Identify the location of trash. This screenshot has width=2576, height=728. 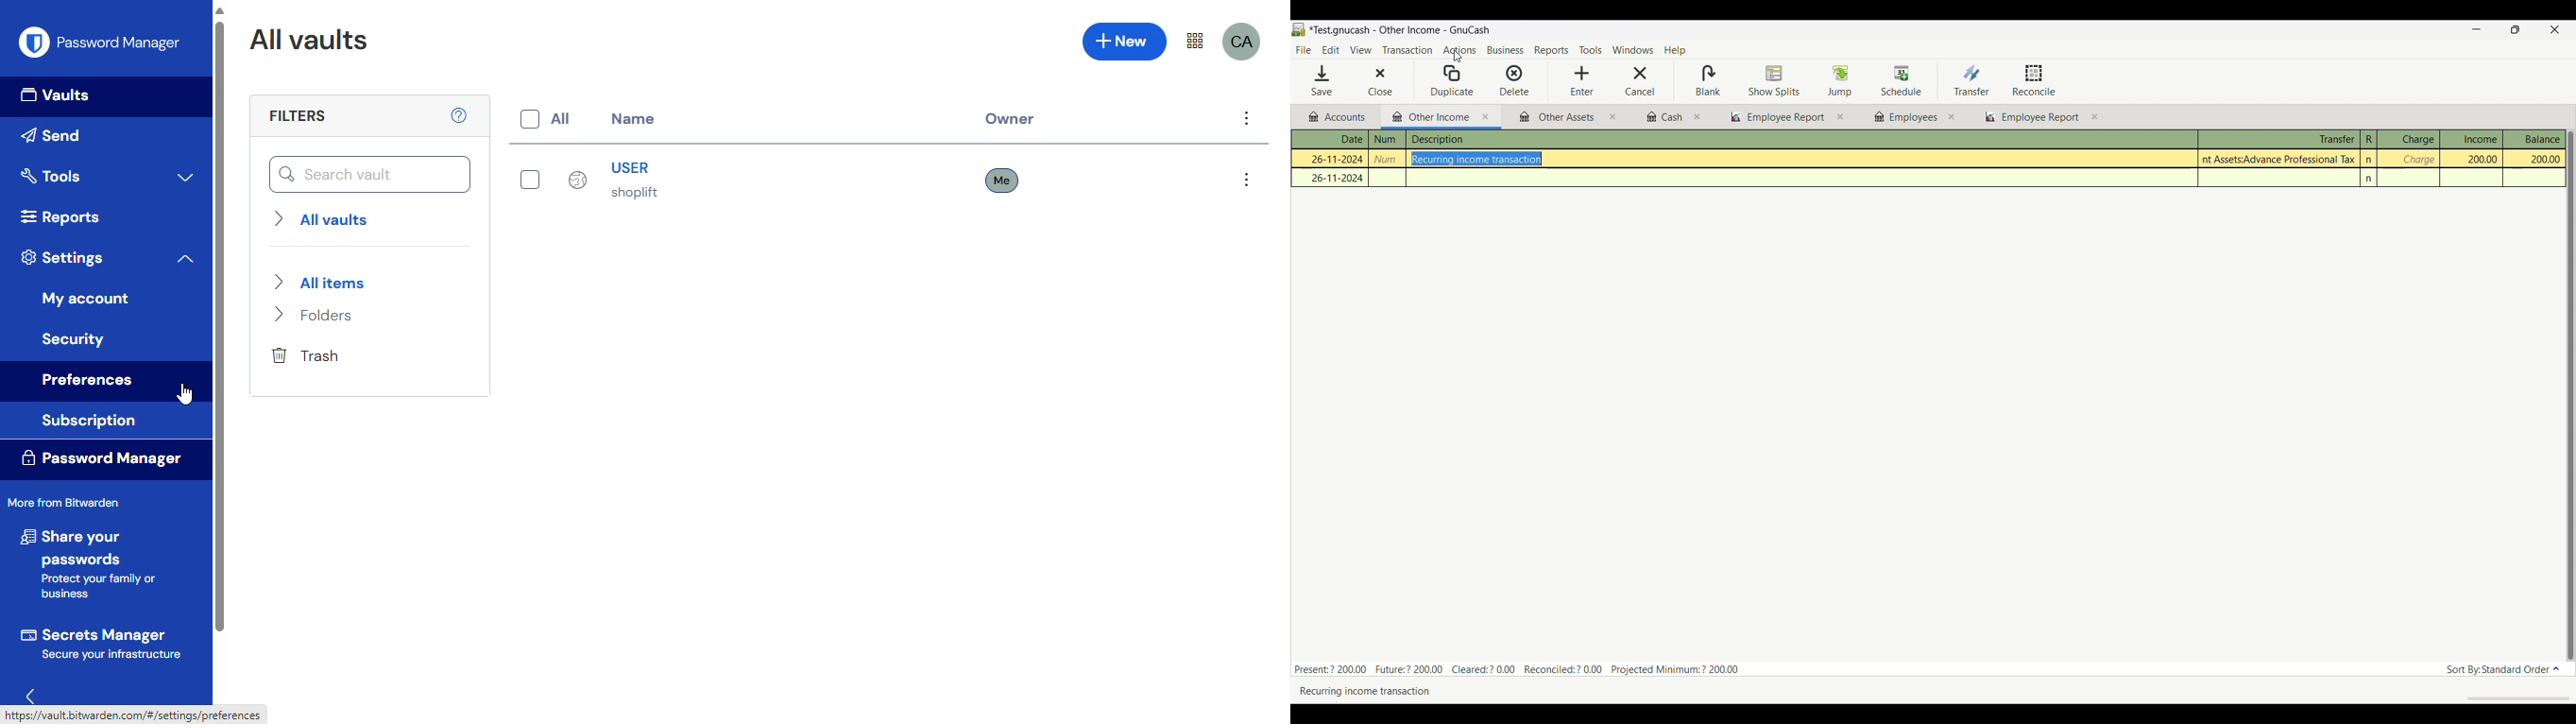
(306, 355).